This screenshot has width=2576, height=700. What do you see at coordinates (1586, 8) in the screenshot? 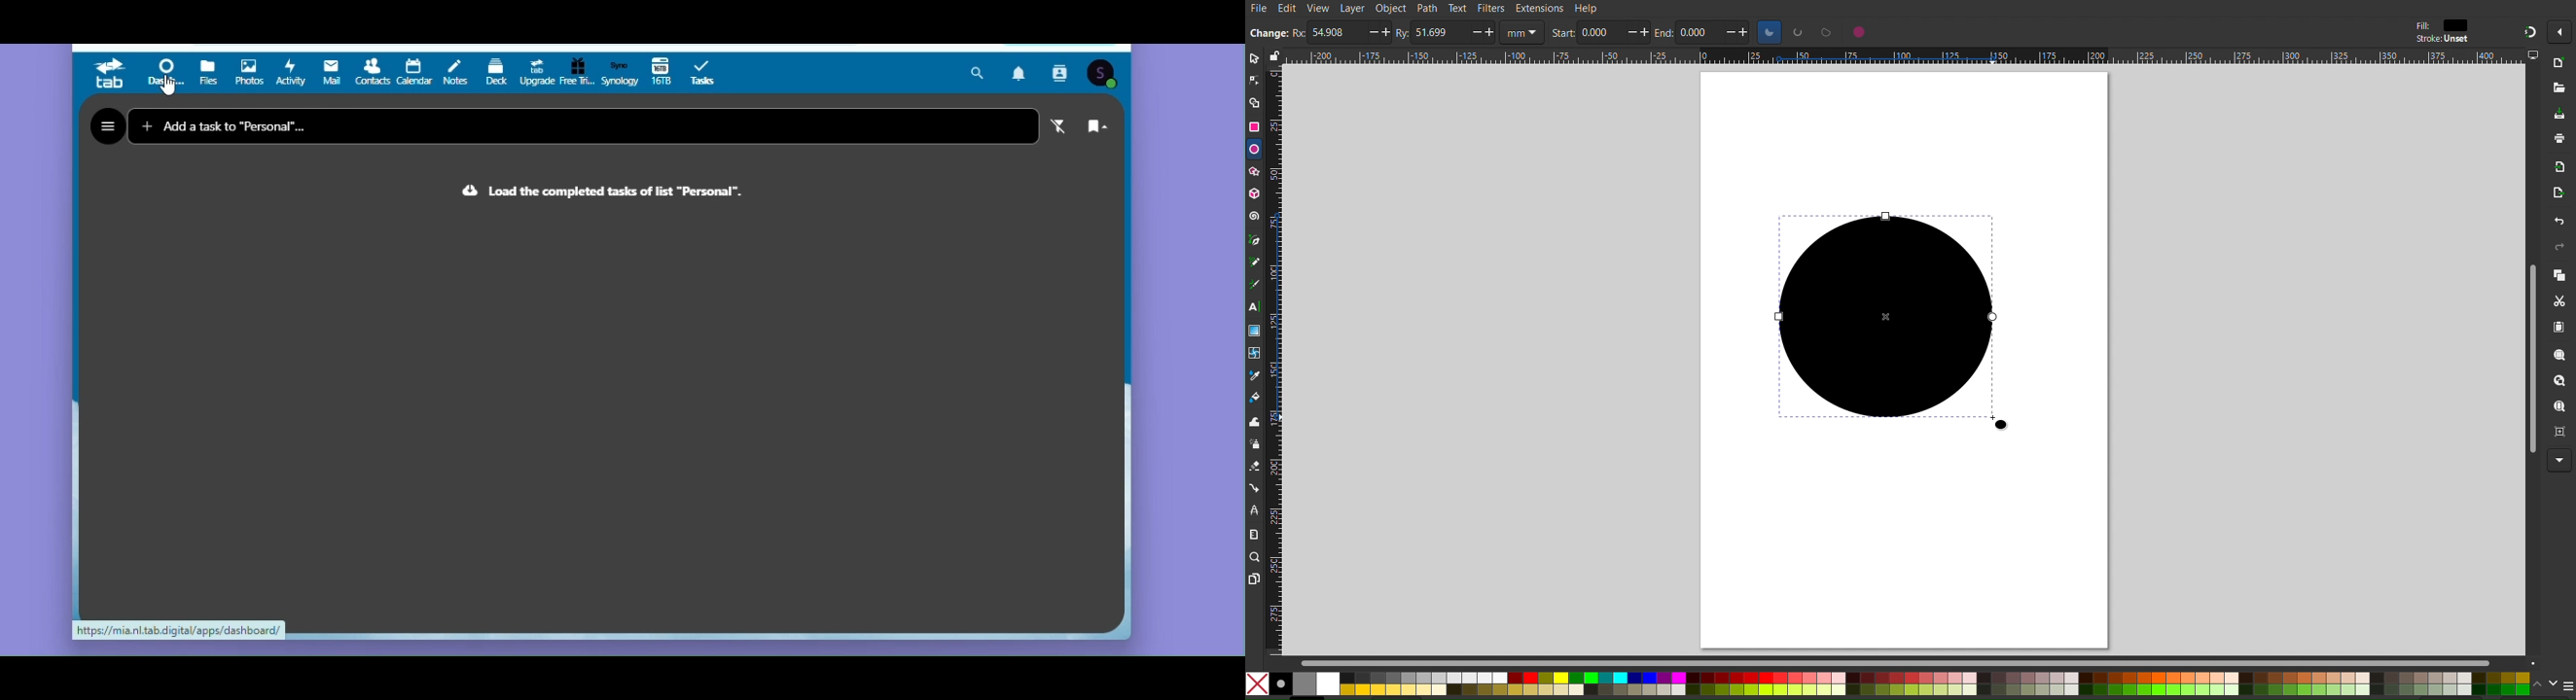
I see `Help` at bounding box center [1586, 8].